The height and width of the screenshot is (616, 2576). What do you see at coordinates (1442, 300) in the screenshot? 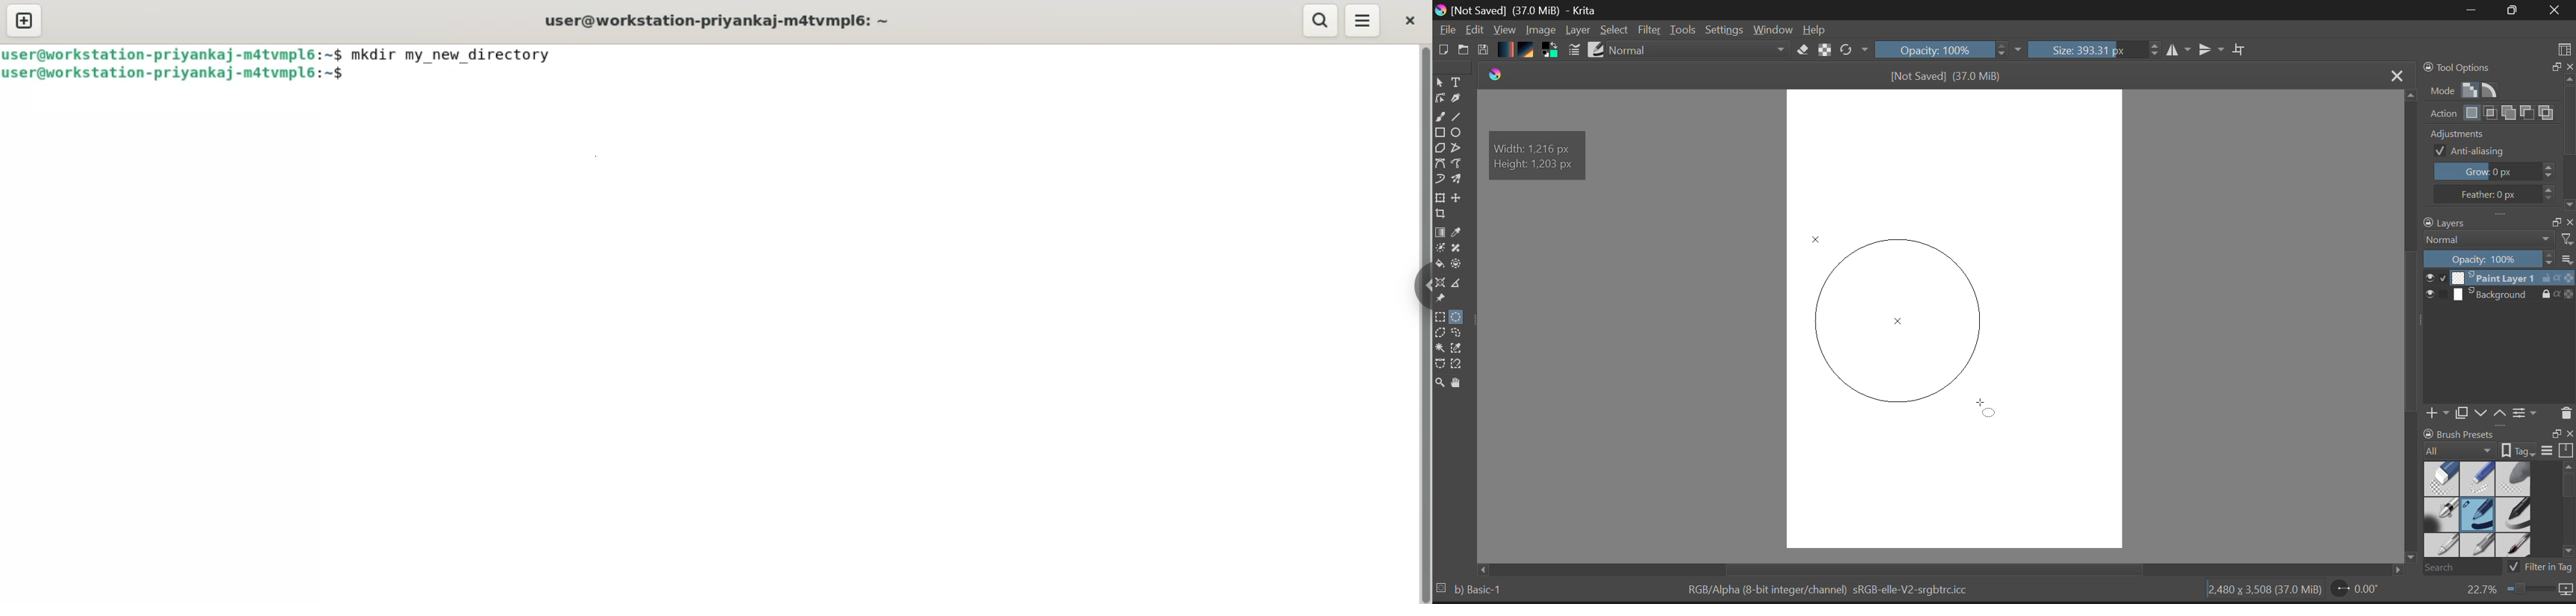
I see `Reference Images` at bounding box center [1442, 300].